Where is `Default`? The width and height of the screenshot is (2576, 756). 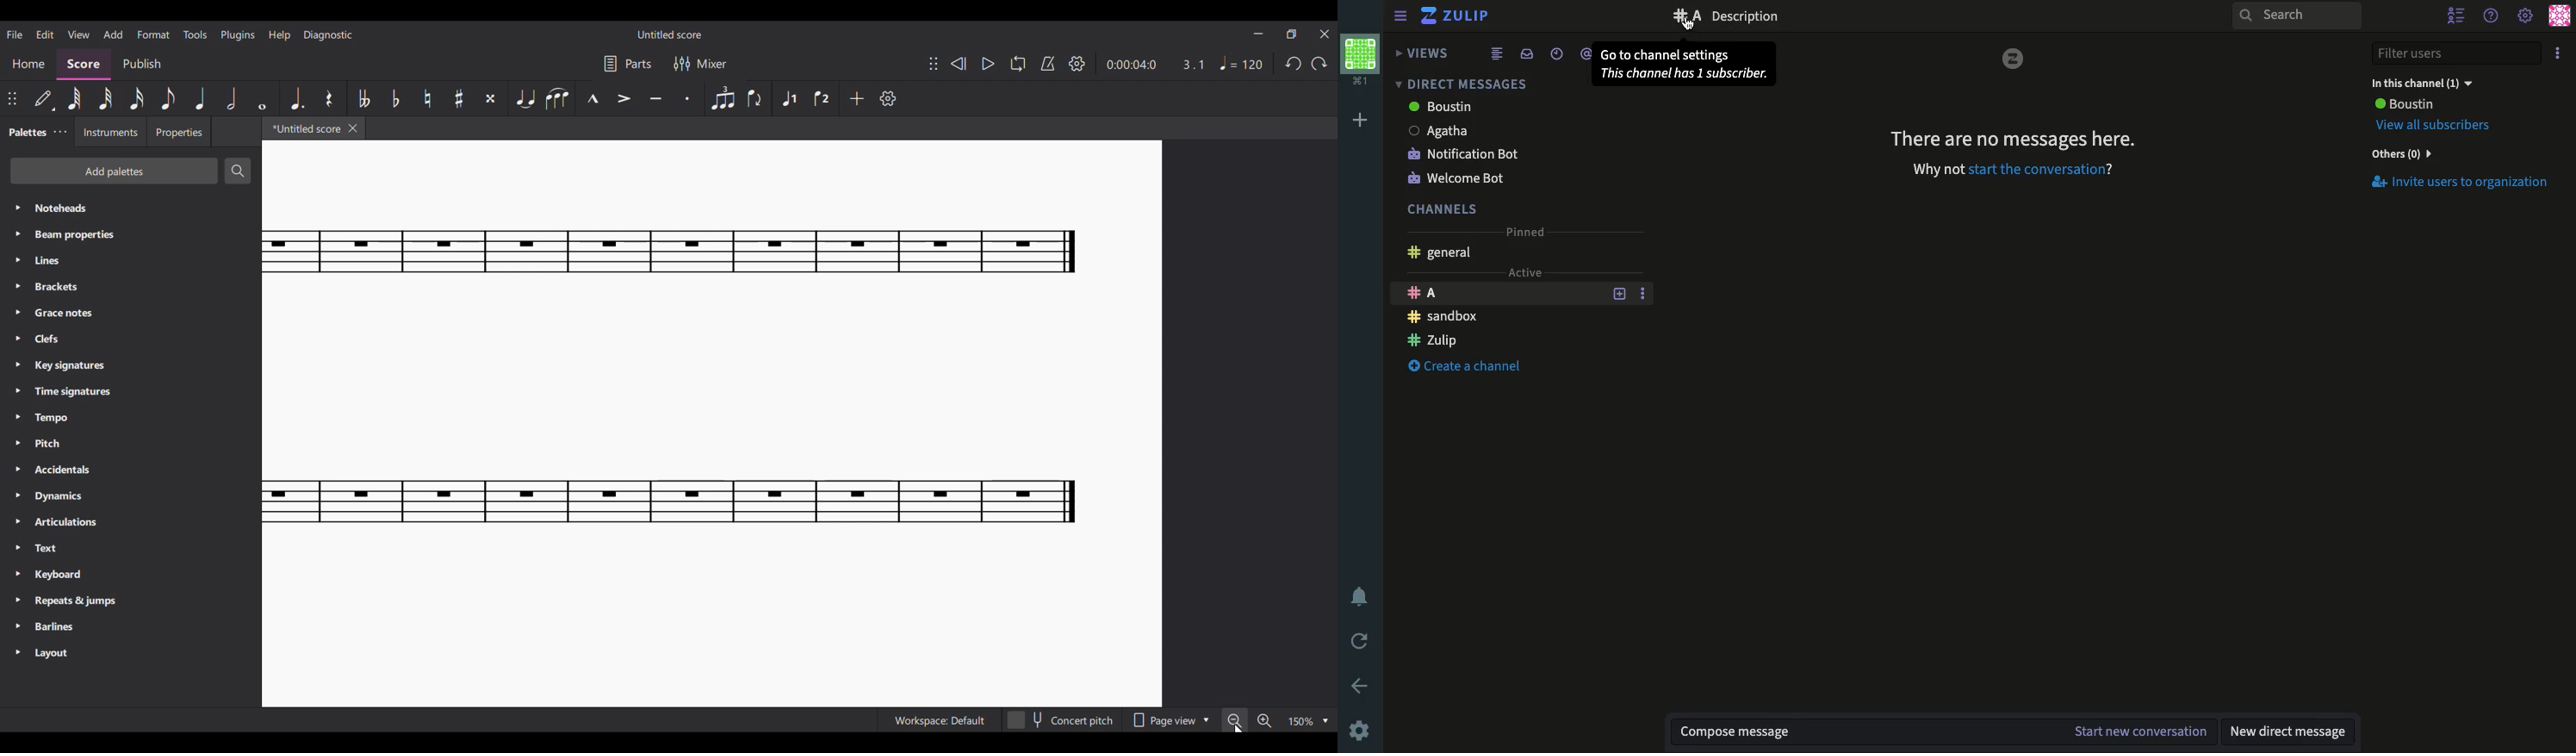
Default is located at coordinates (44, 98).